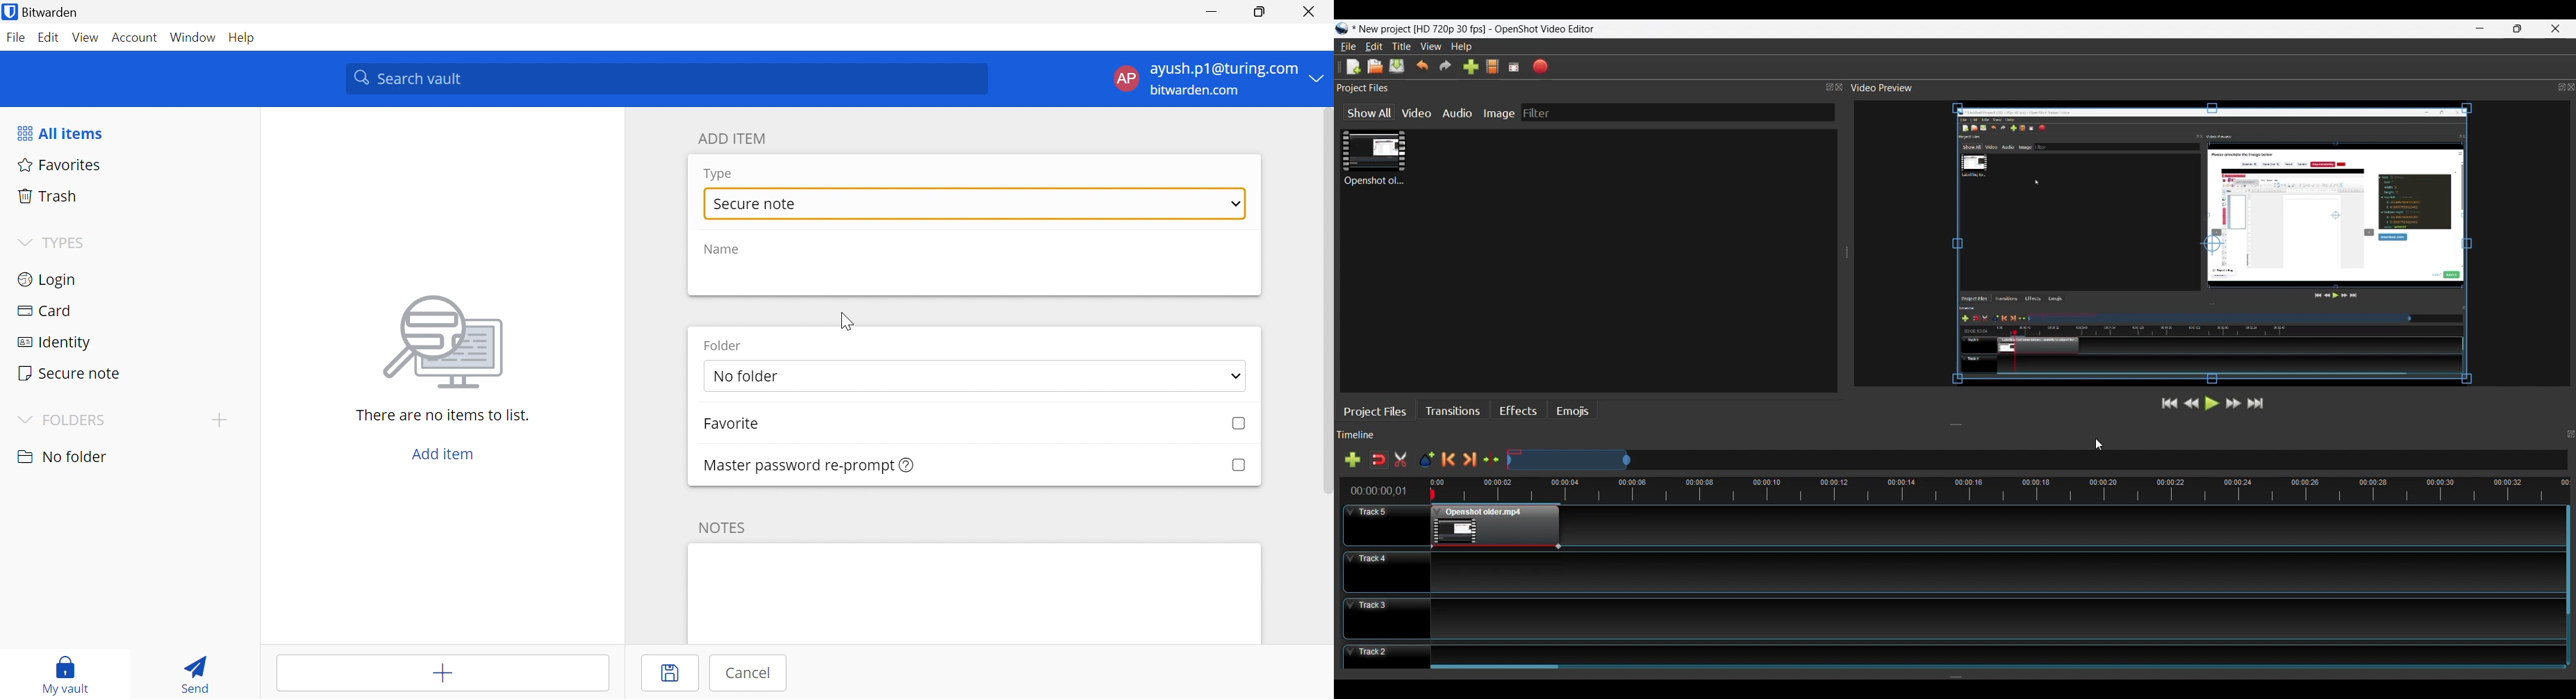 This screenshot has height=700, width=2576. I want to click on FOLDERS, so click(64, 419).